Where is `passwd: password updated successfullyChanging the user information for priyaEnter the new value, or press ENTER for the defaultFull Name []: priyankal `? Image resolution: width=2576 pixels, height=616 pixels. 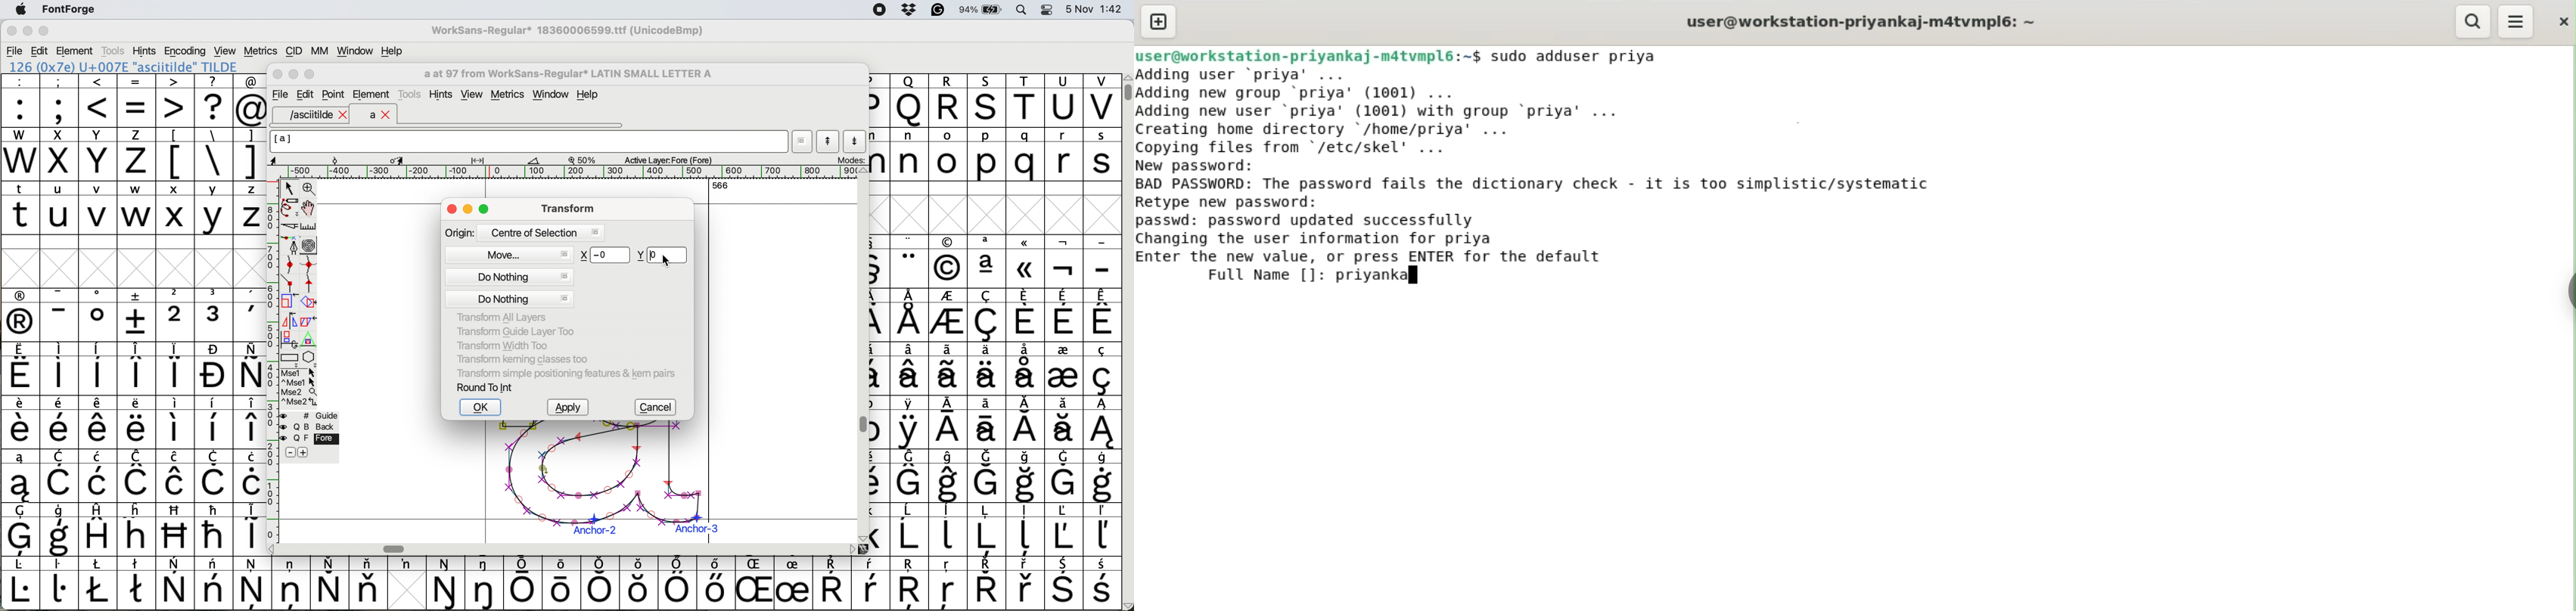 passwd: password updated successfullyChanging the user information for priyaEnter the new value, or press ENTER for the defaultFull Name []: priyankal  is located at coordinates (1372, 250).